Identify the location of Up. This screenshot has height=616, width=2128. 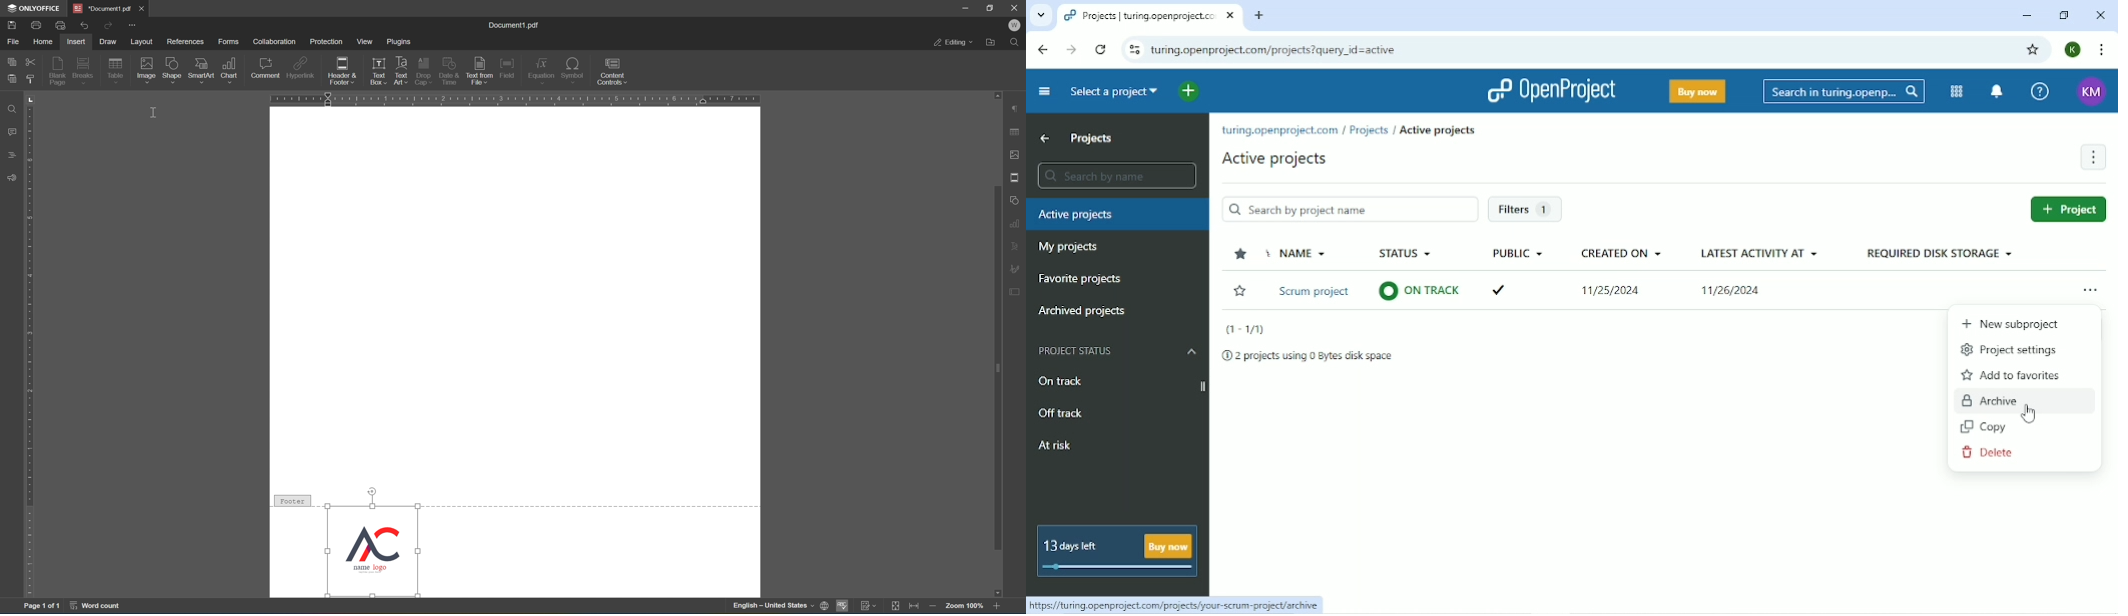
(1044, 139).